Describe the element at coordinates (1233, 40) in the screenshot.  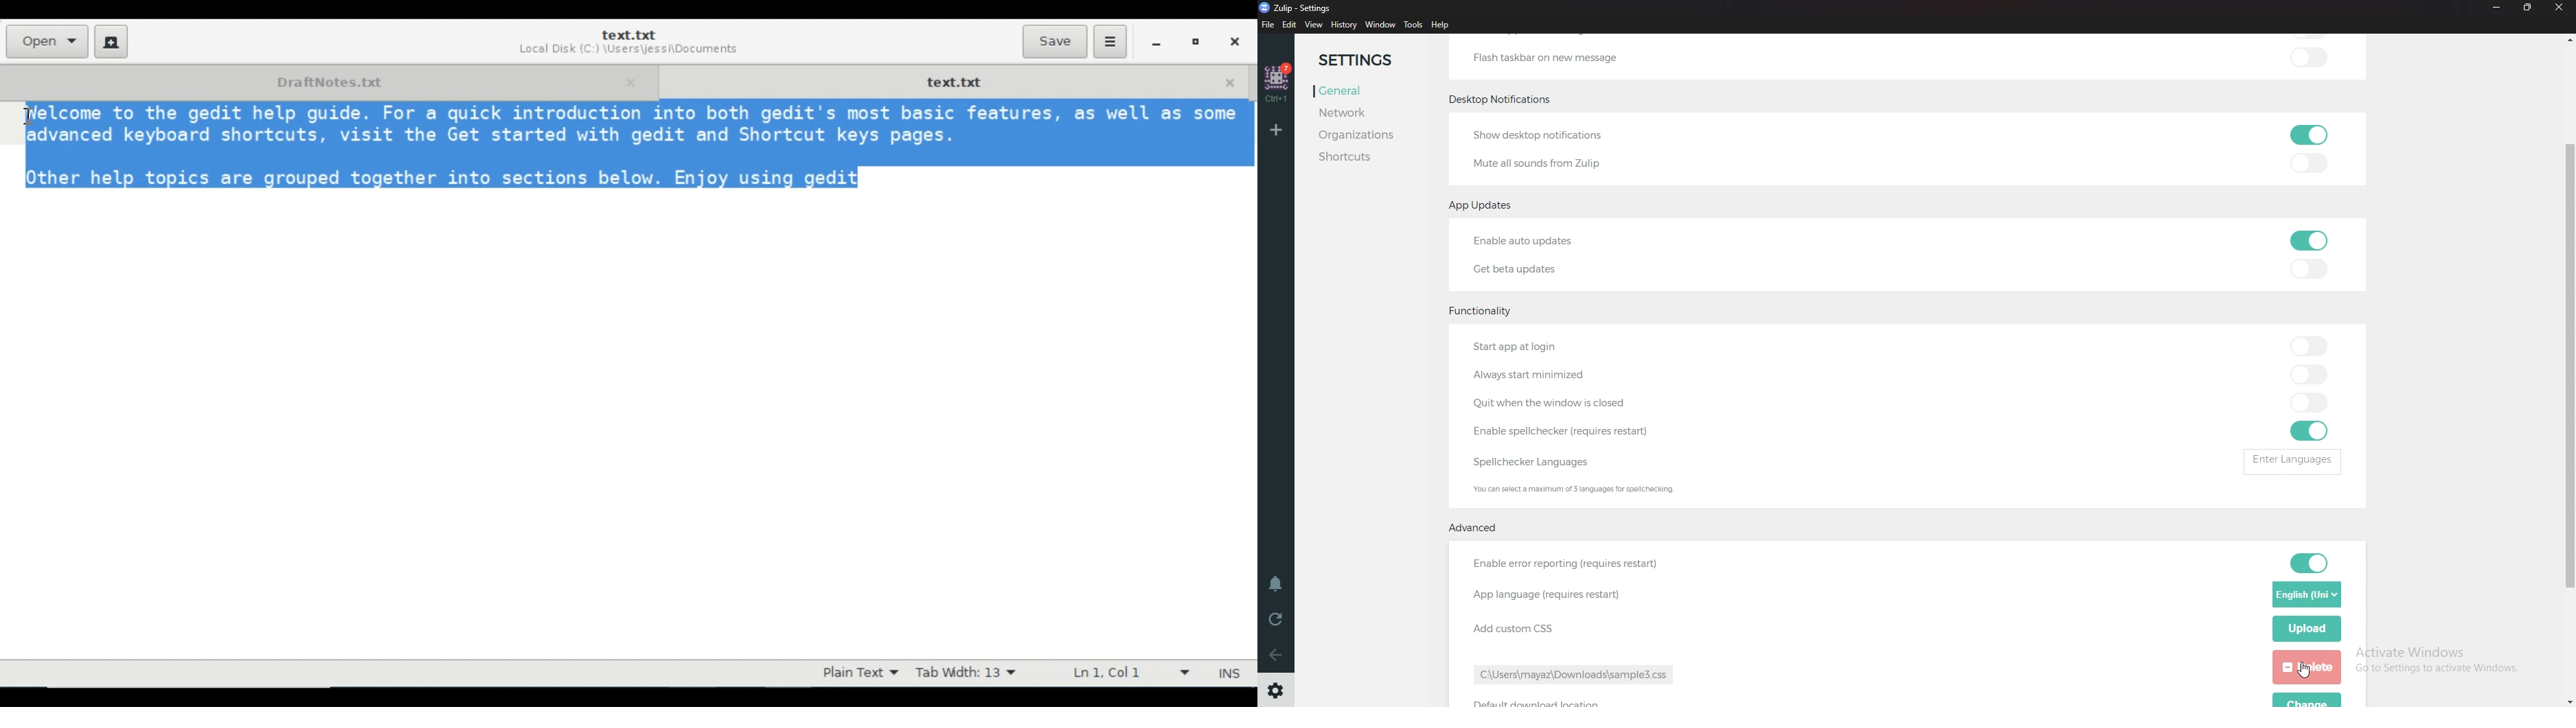
I see `Close` at that location.